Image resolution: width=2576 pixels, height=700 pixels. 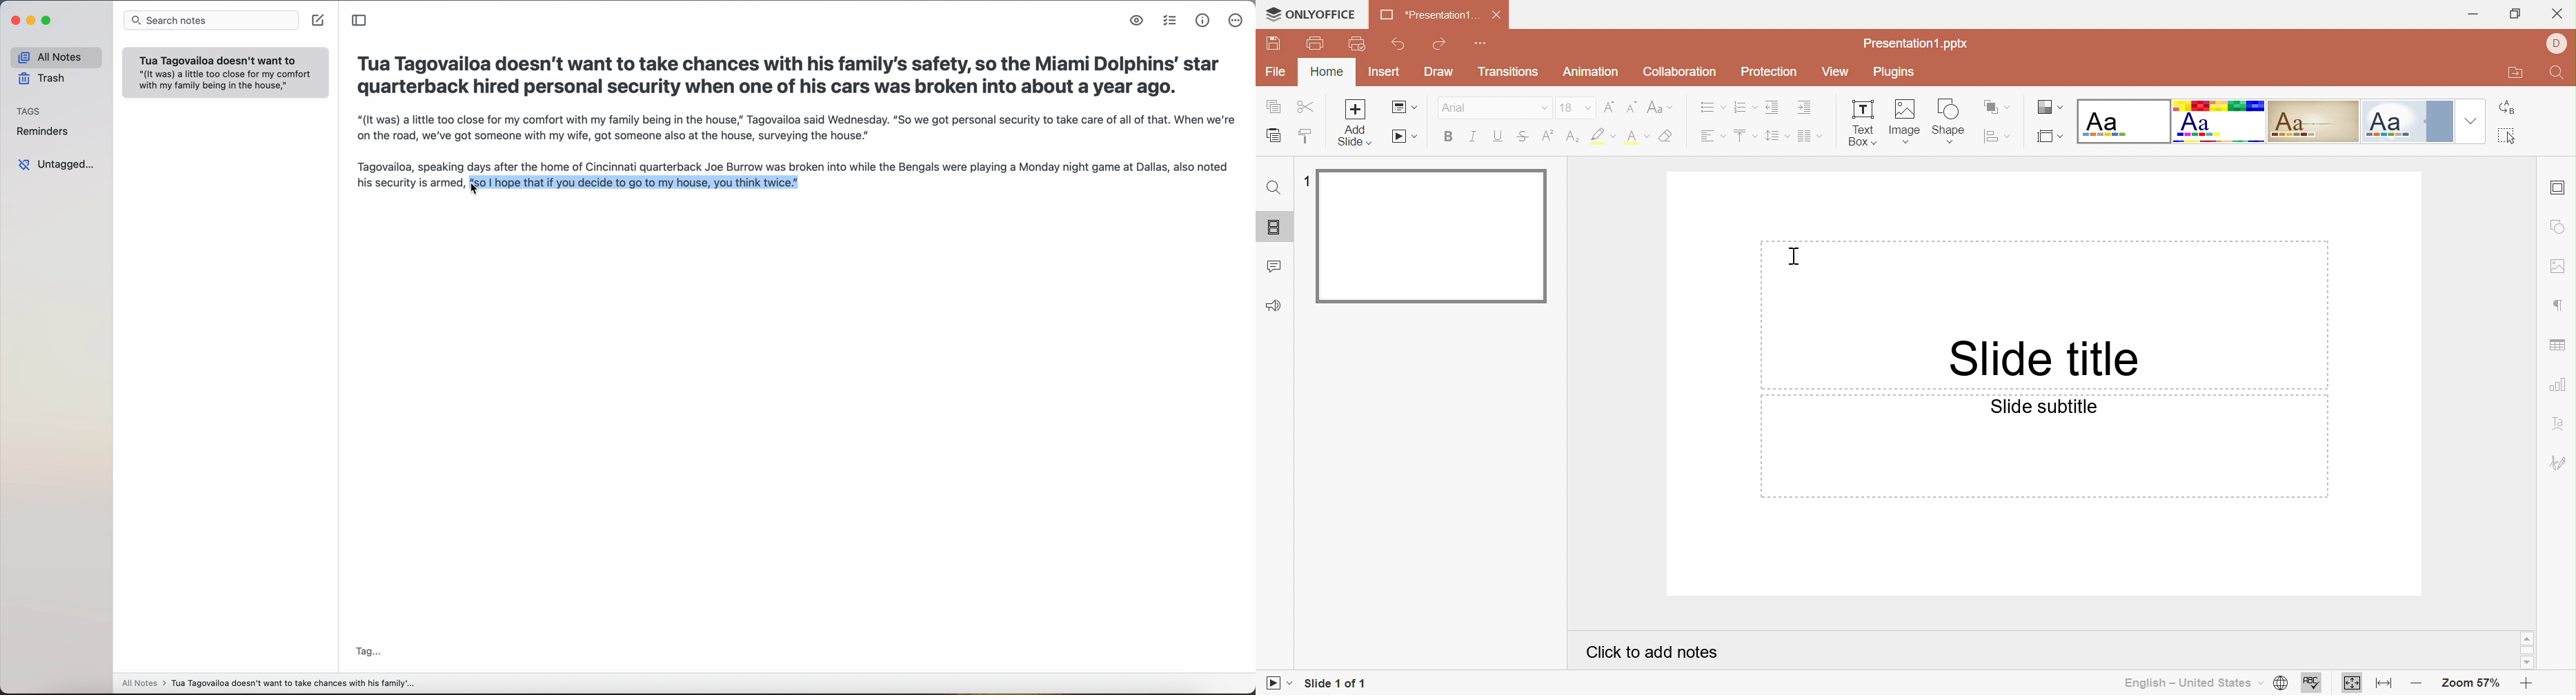 I want to click on cursor, so click(x=1270, y=13).